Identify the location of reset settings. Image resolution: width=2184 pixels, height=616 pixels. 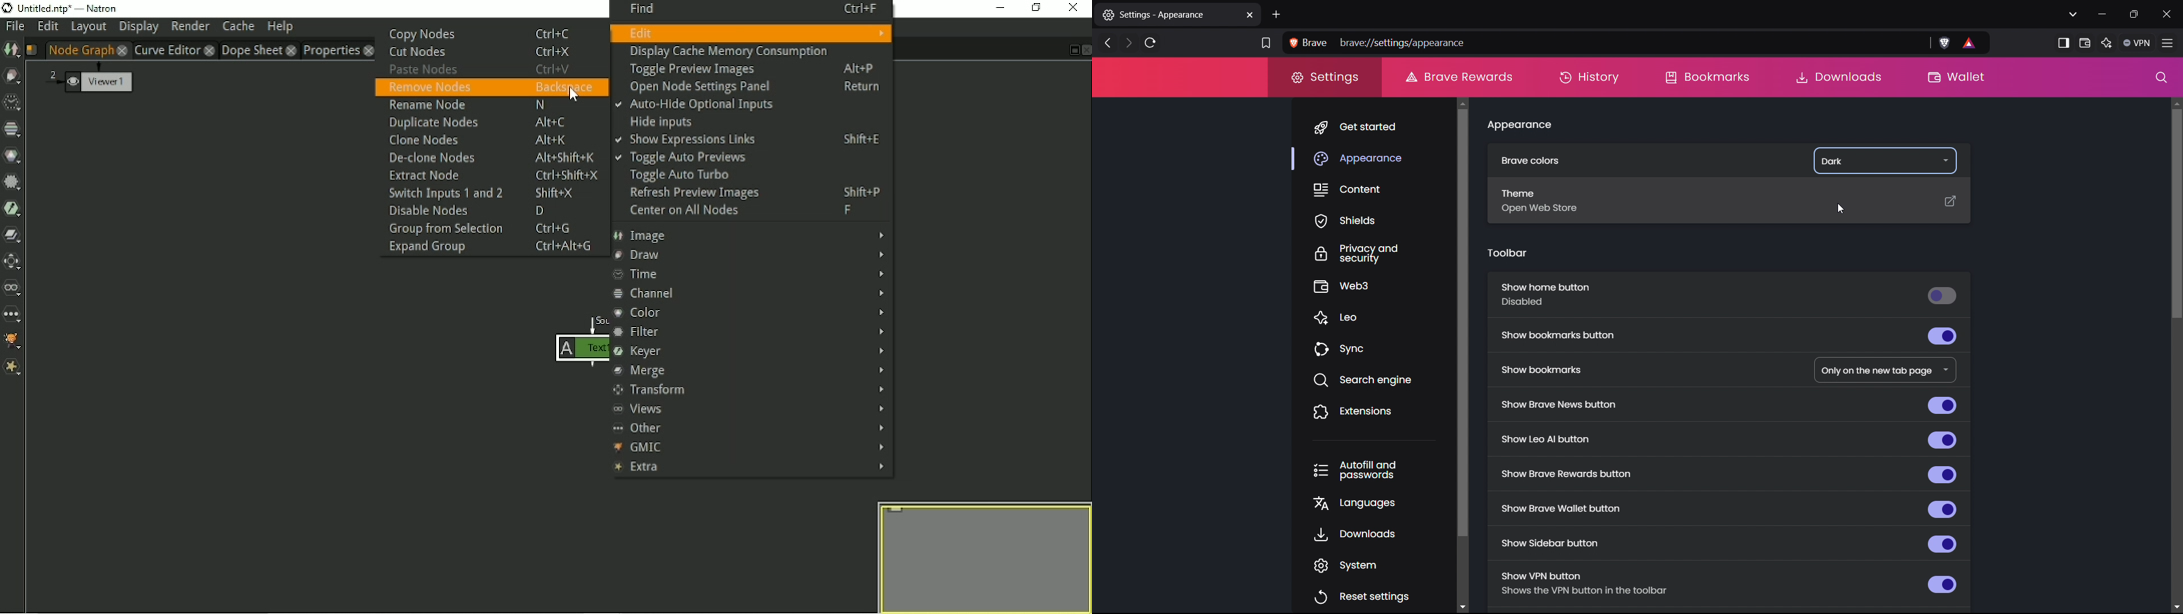
(1377, 594).